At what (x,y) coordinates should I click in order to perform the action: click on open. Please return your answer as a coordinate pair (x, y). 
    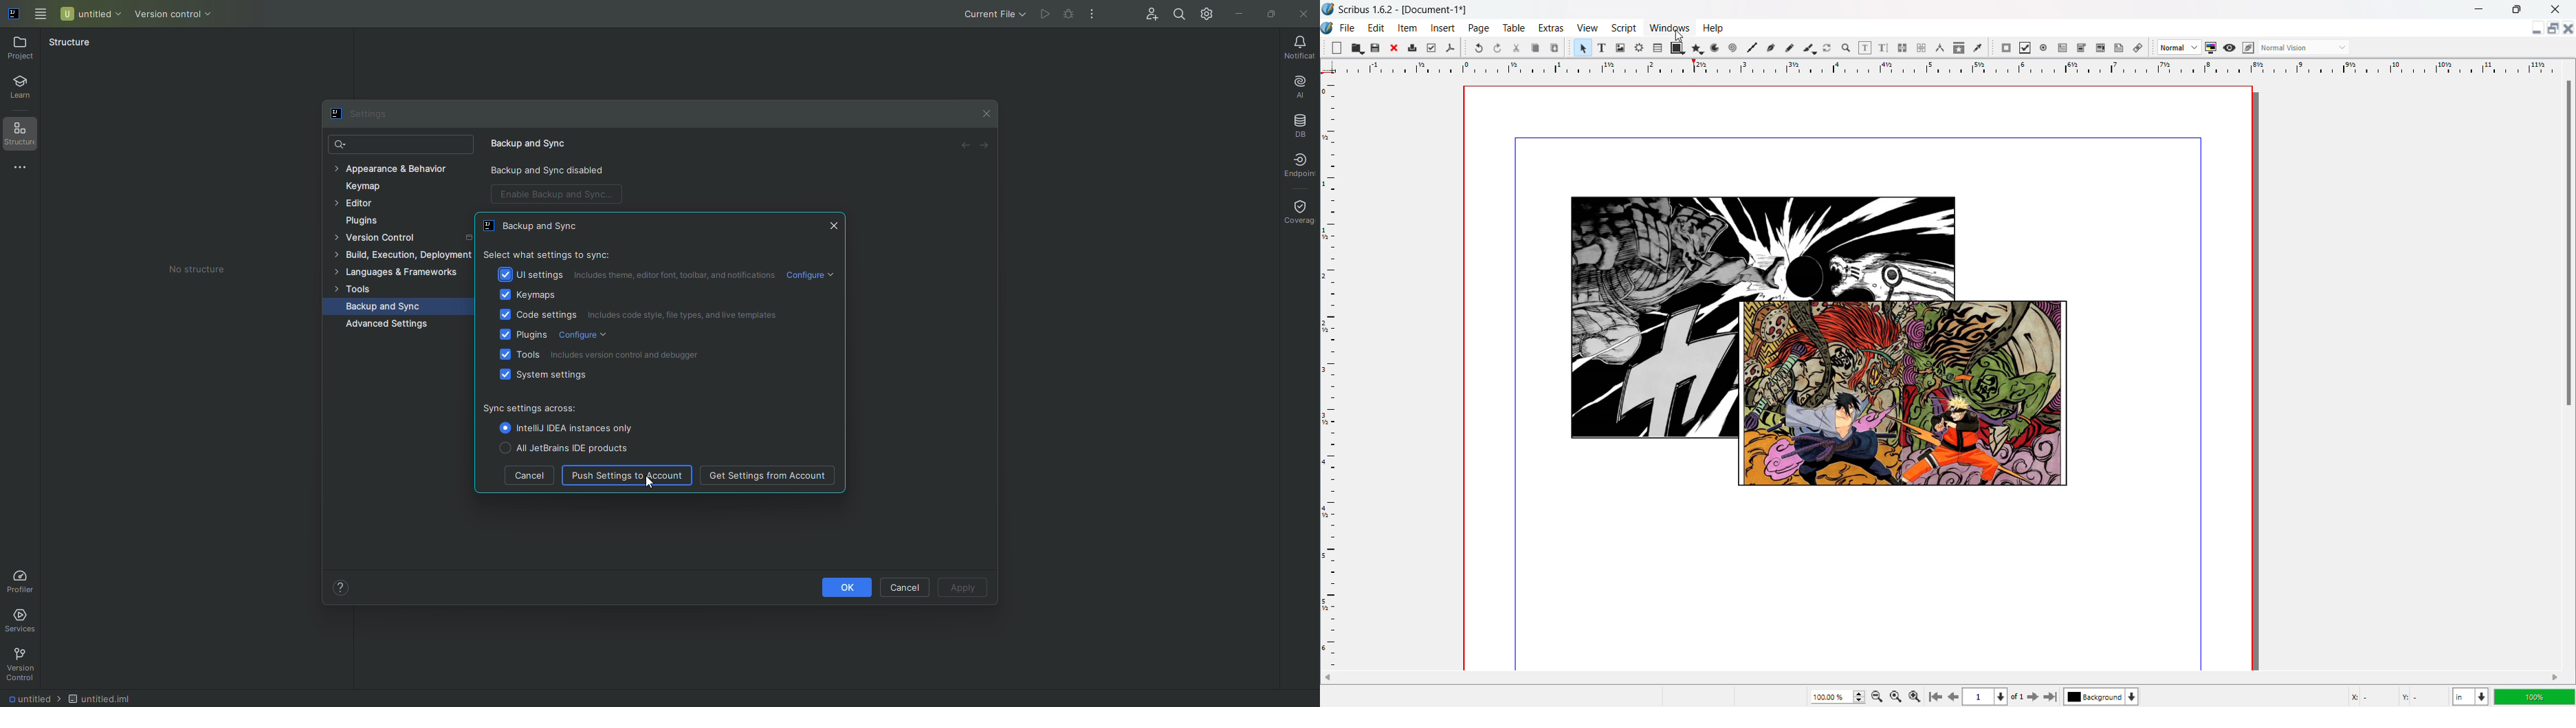
    Looking at the image, I should click on (1357, 48).